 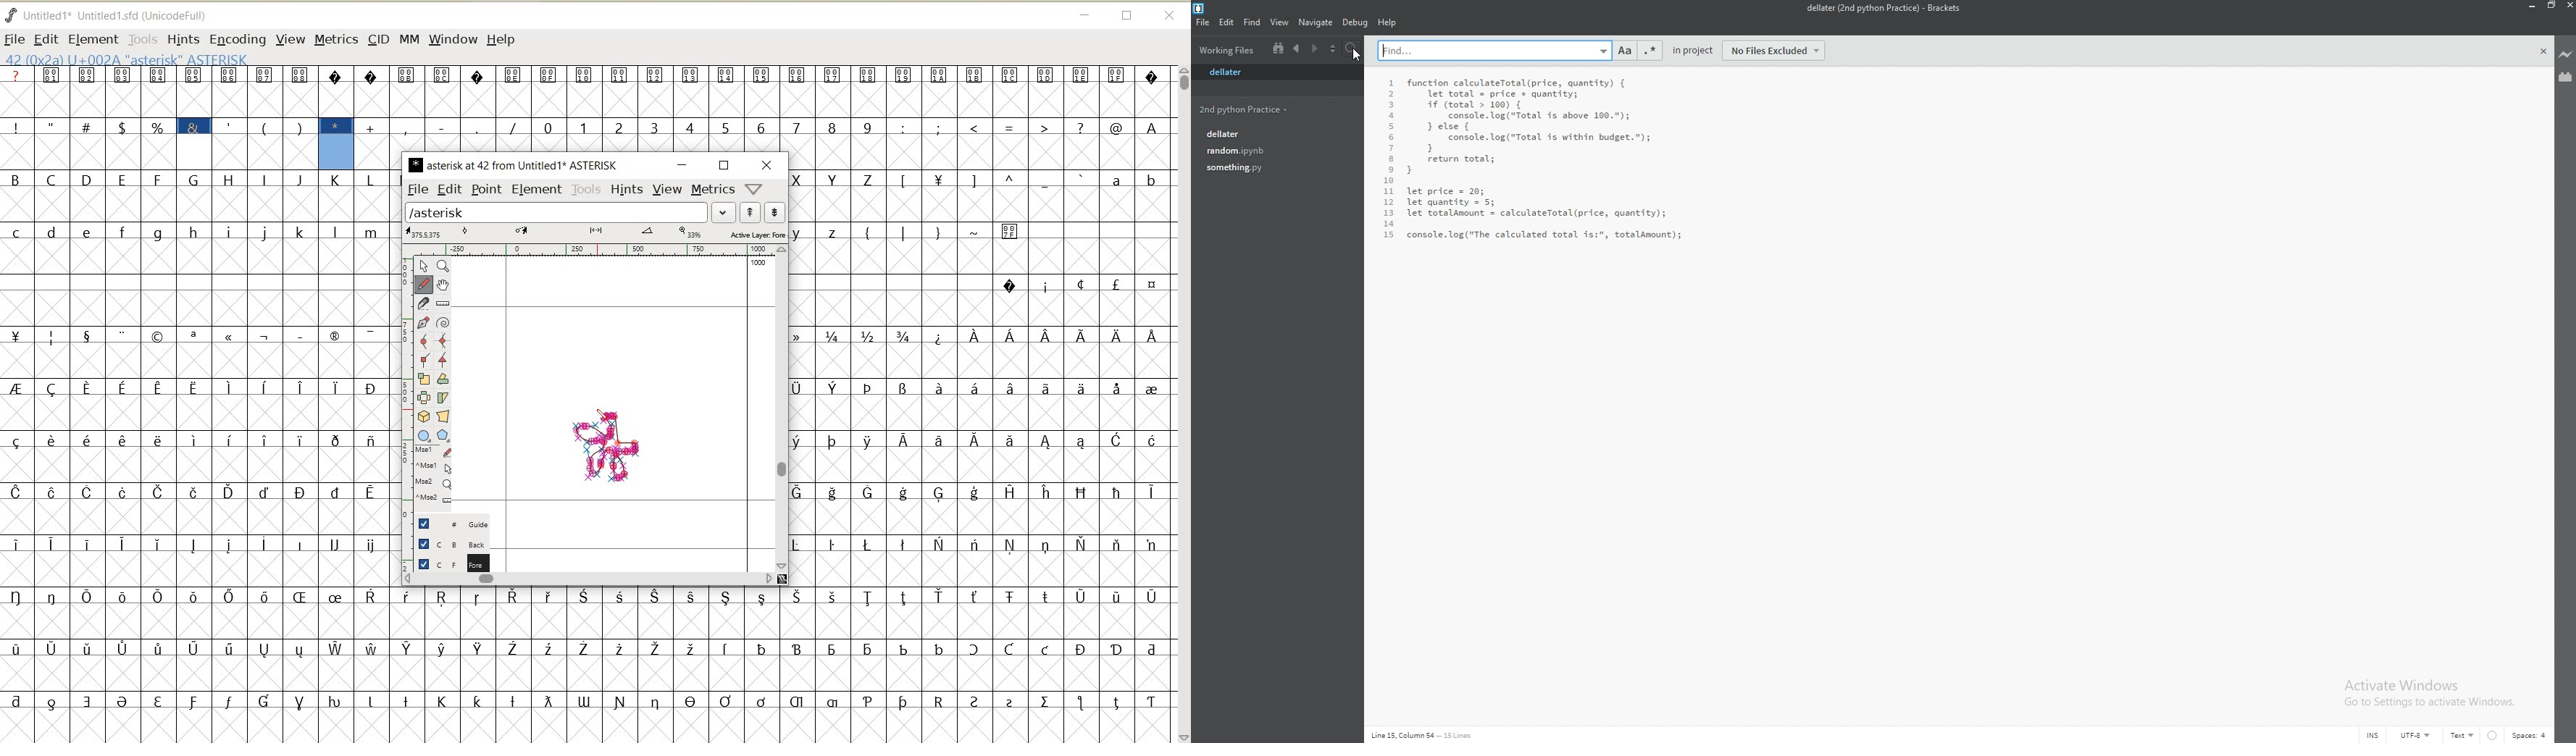 I want to click on select, so click(x=1333, y=50).